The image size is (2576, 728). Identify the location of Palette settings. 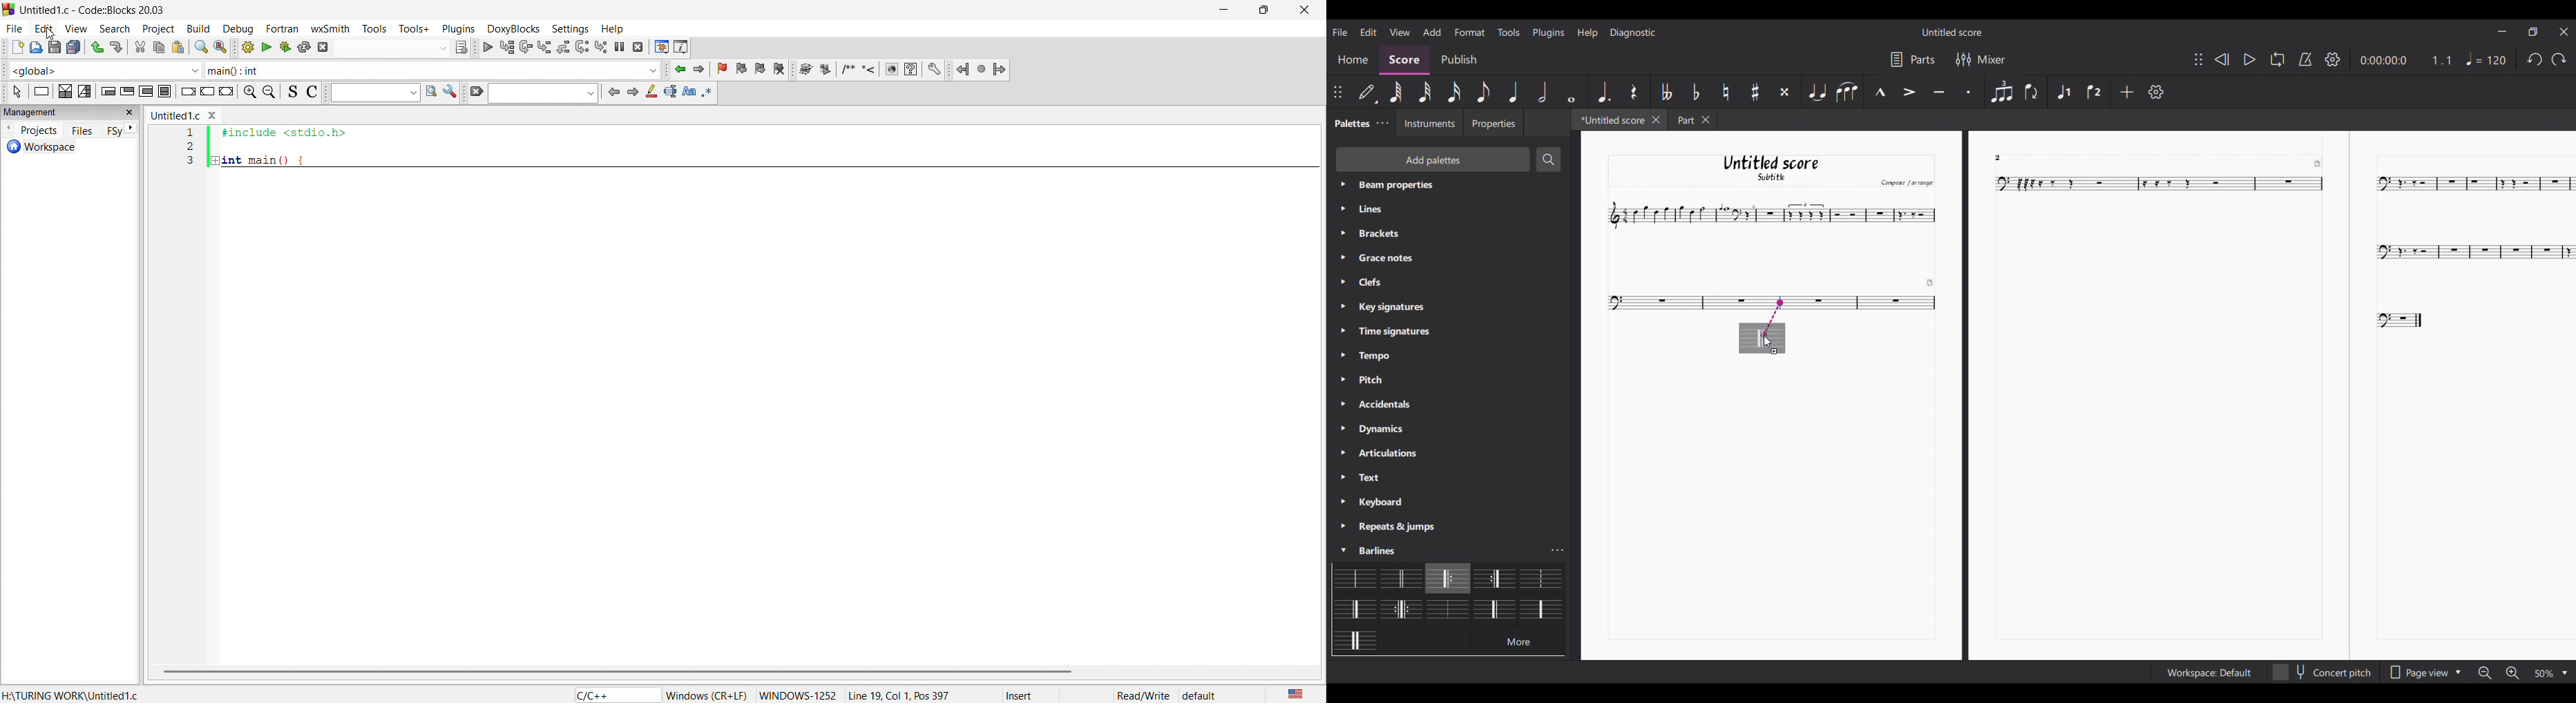
(1382, 333).